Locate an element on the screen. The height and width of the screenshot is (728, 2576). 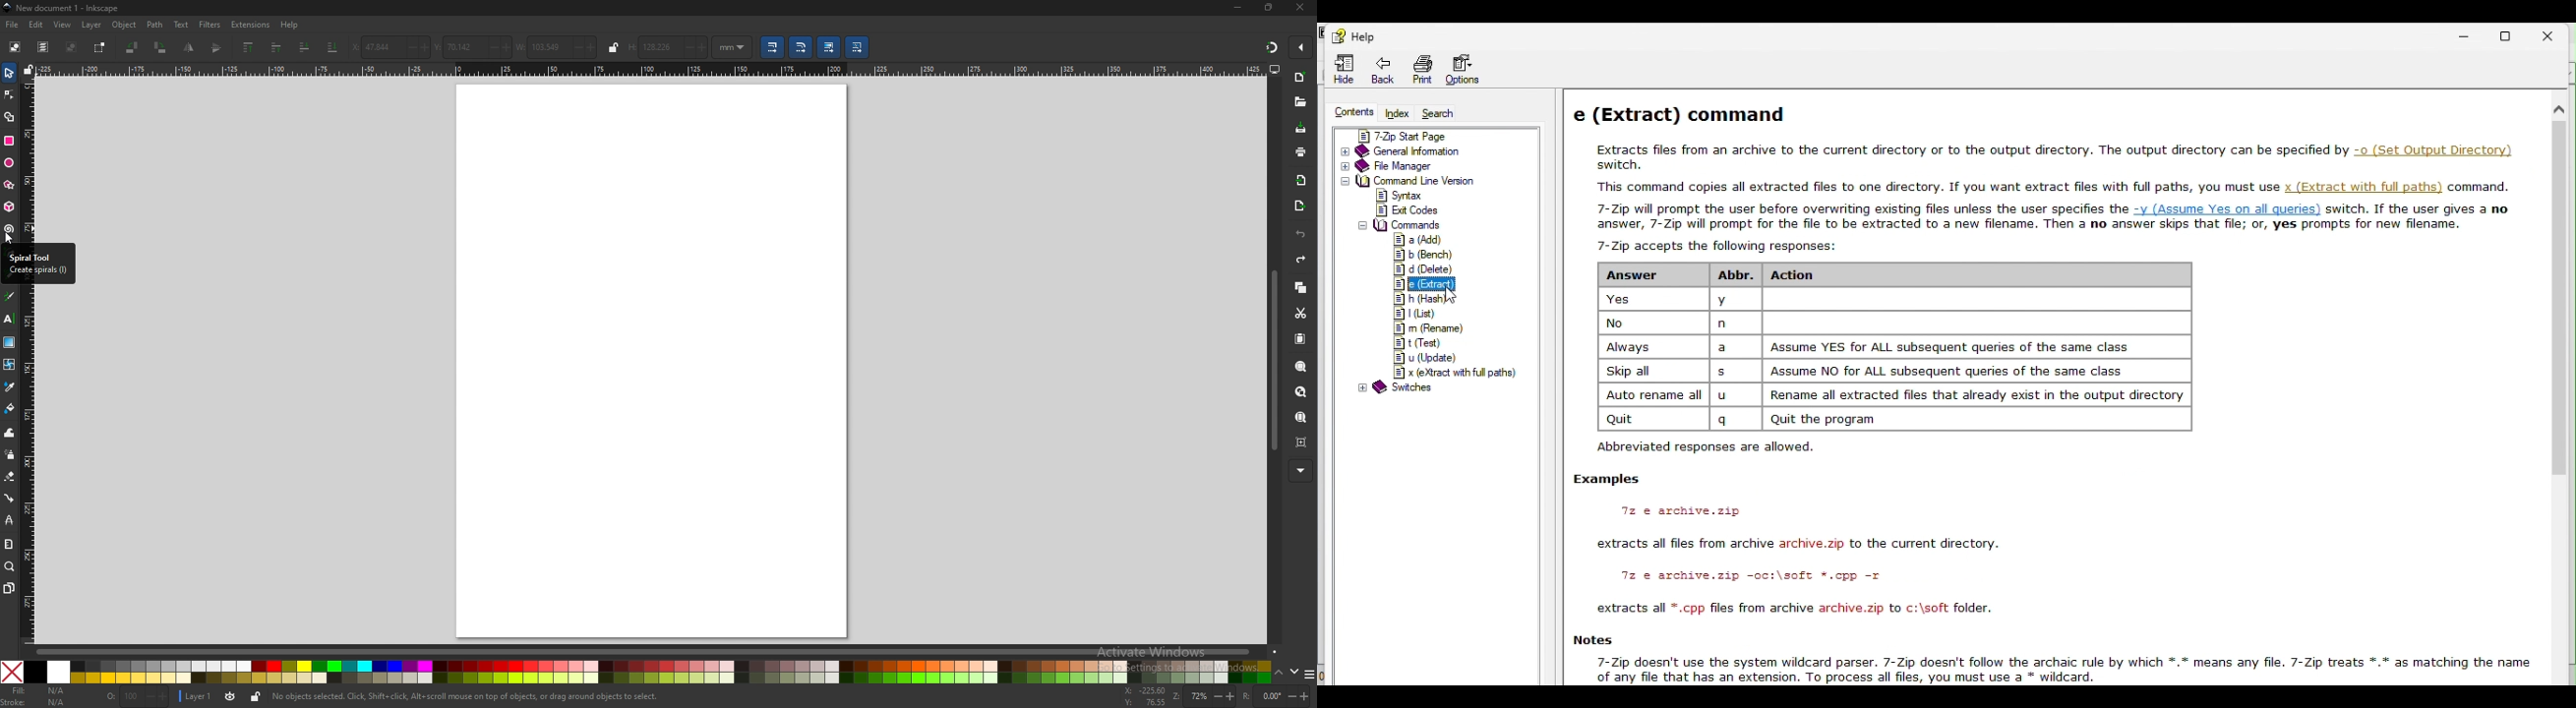
scale stroke width is located at coordinates (773, 47).